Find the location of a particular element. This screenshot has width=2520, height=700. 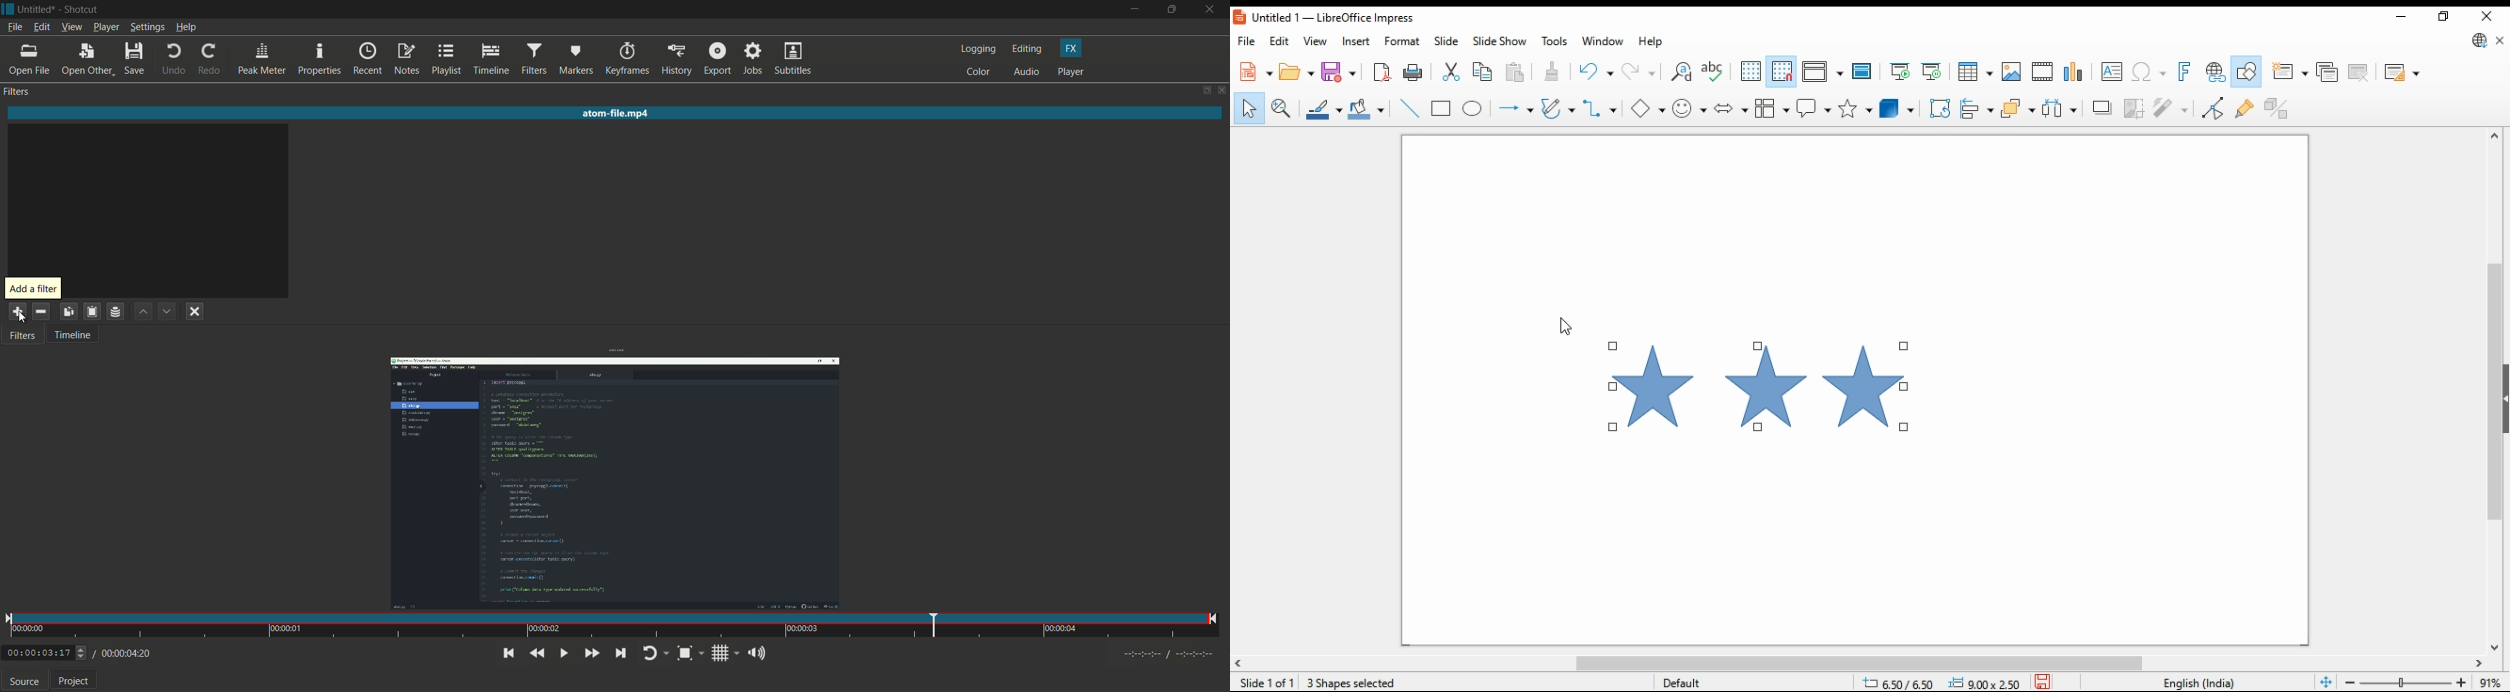

block arrows is located at coordinates (1730, 107).